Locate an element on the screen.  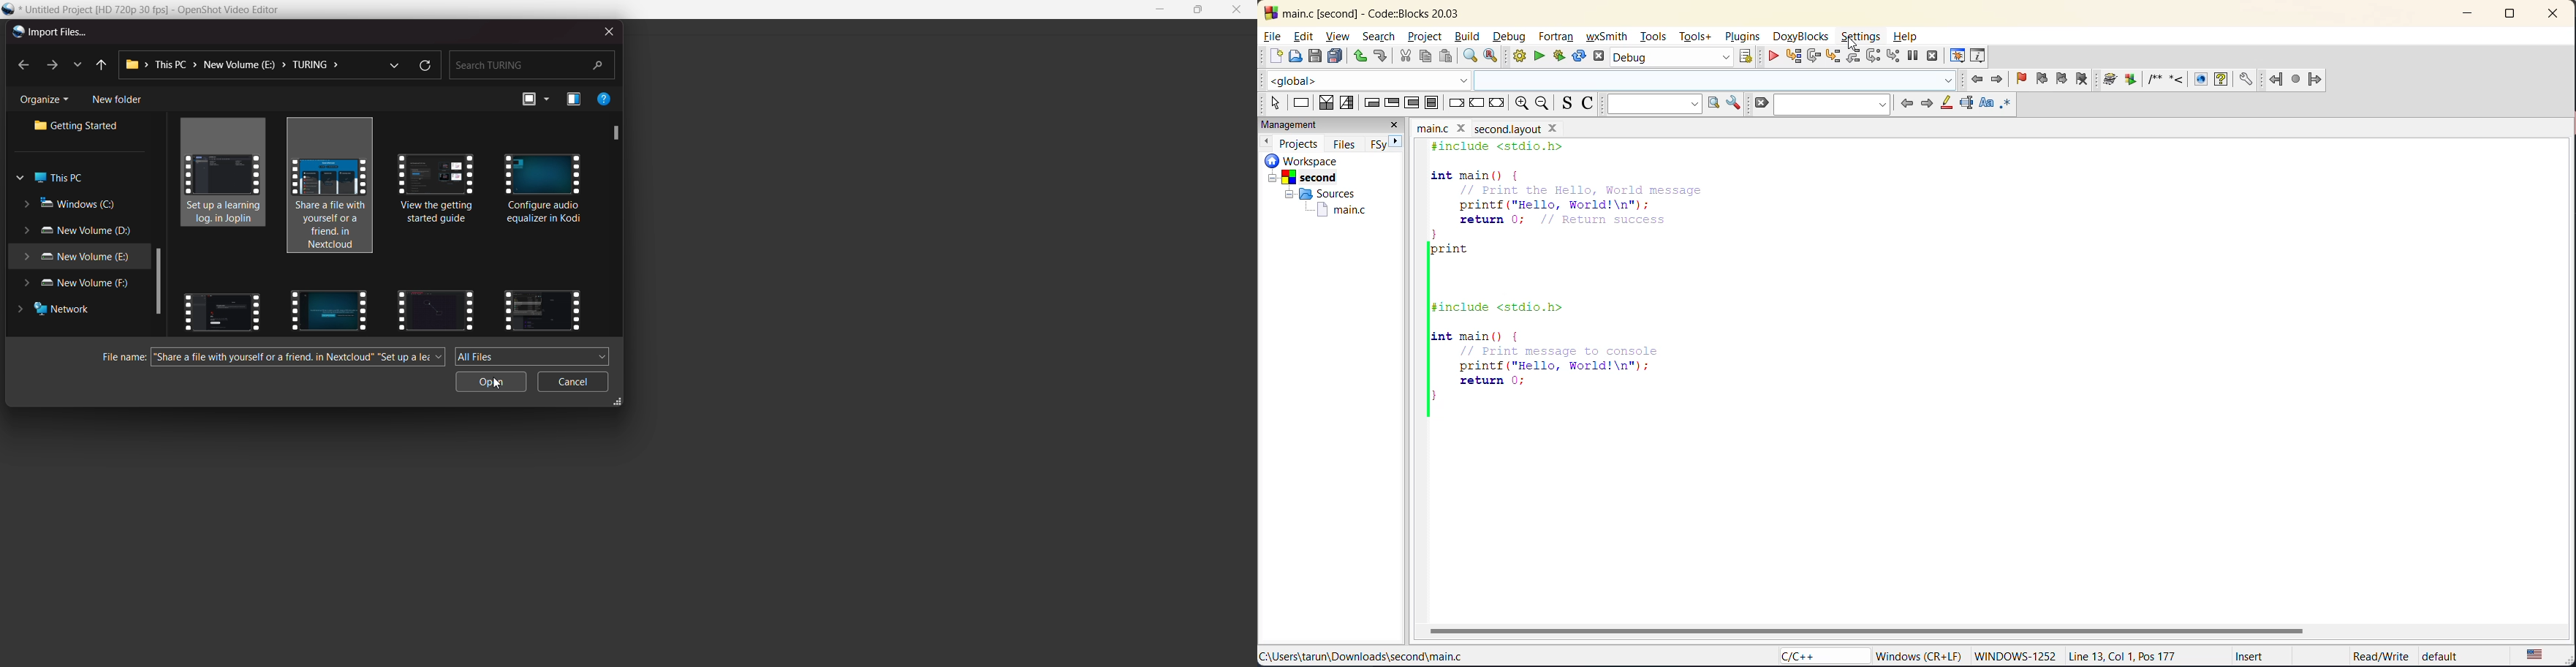
file location is located at coordinates (1363, 658).